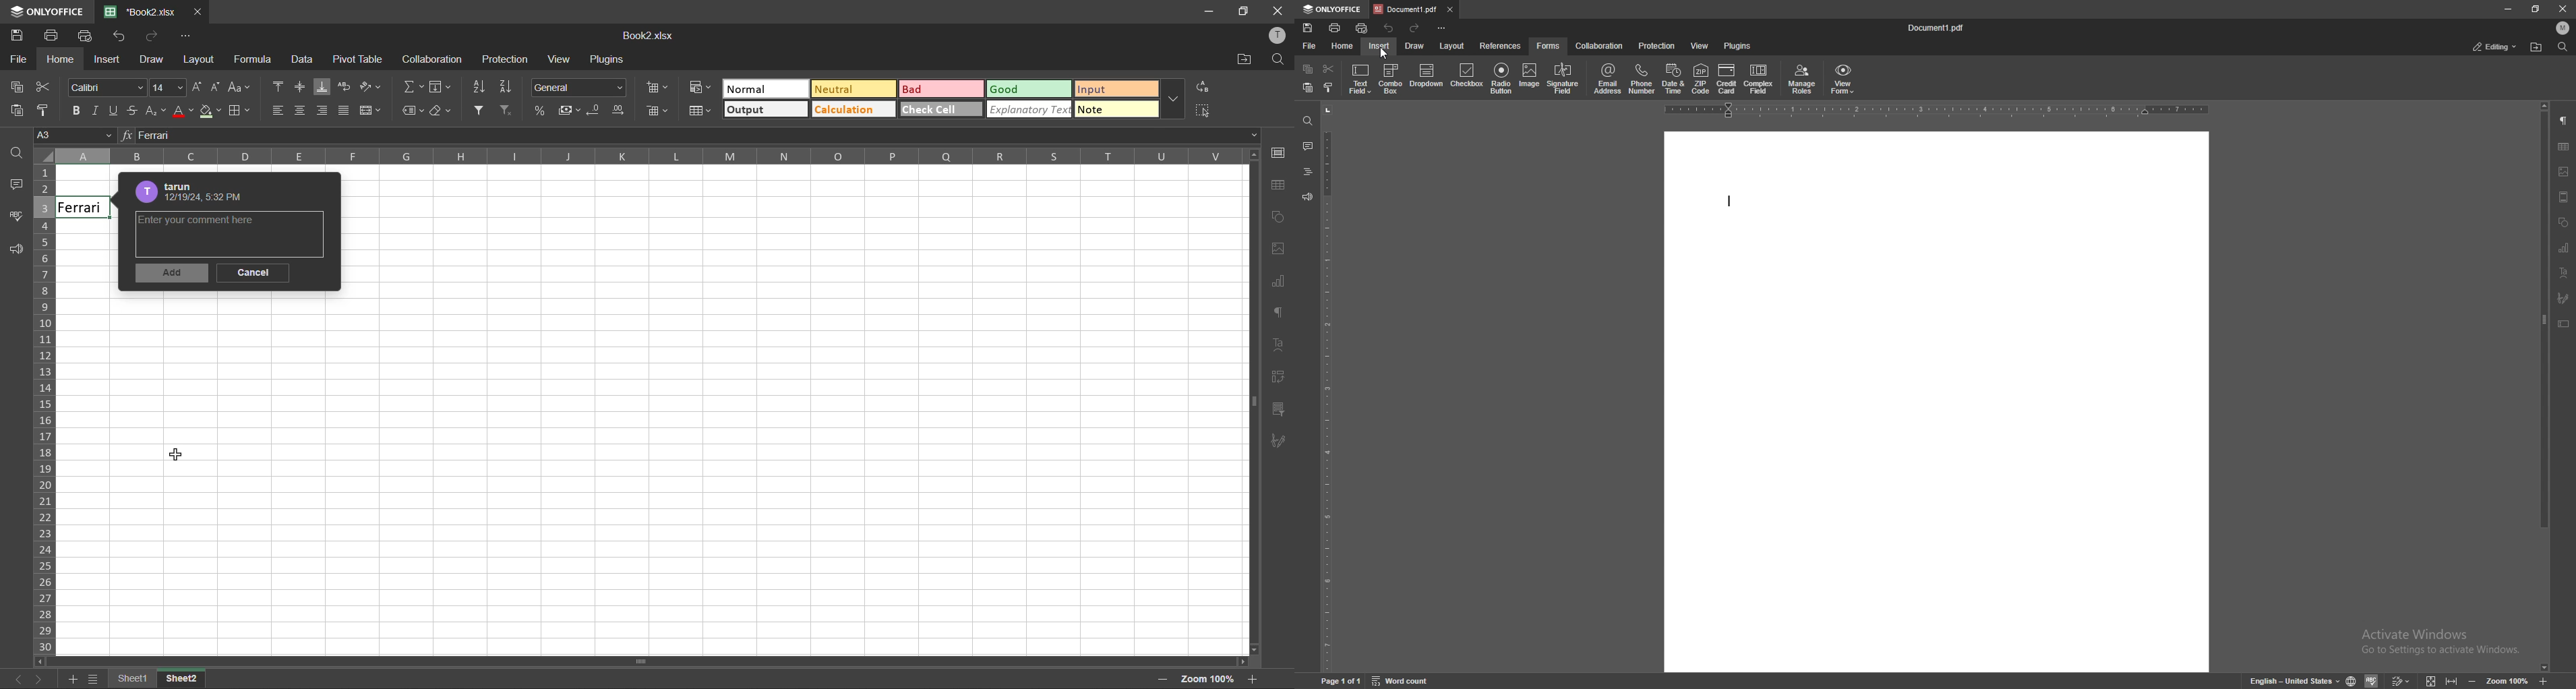 The width and height of the screenshot is (2576, 700). Describe the element at coordinates (1326, 388) in the screenshot. I see `vertical scale` at that location.